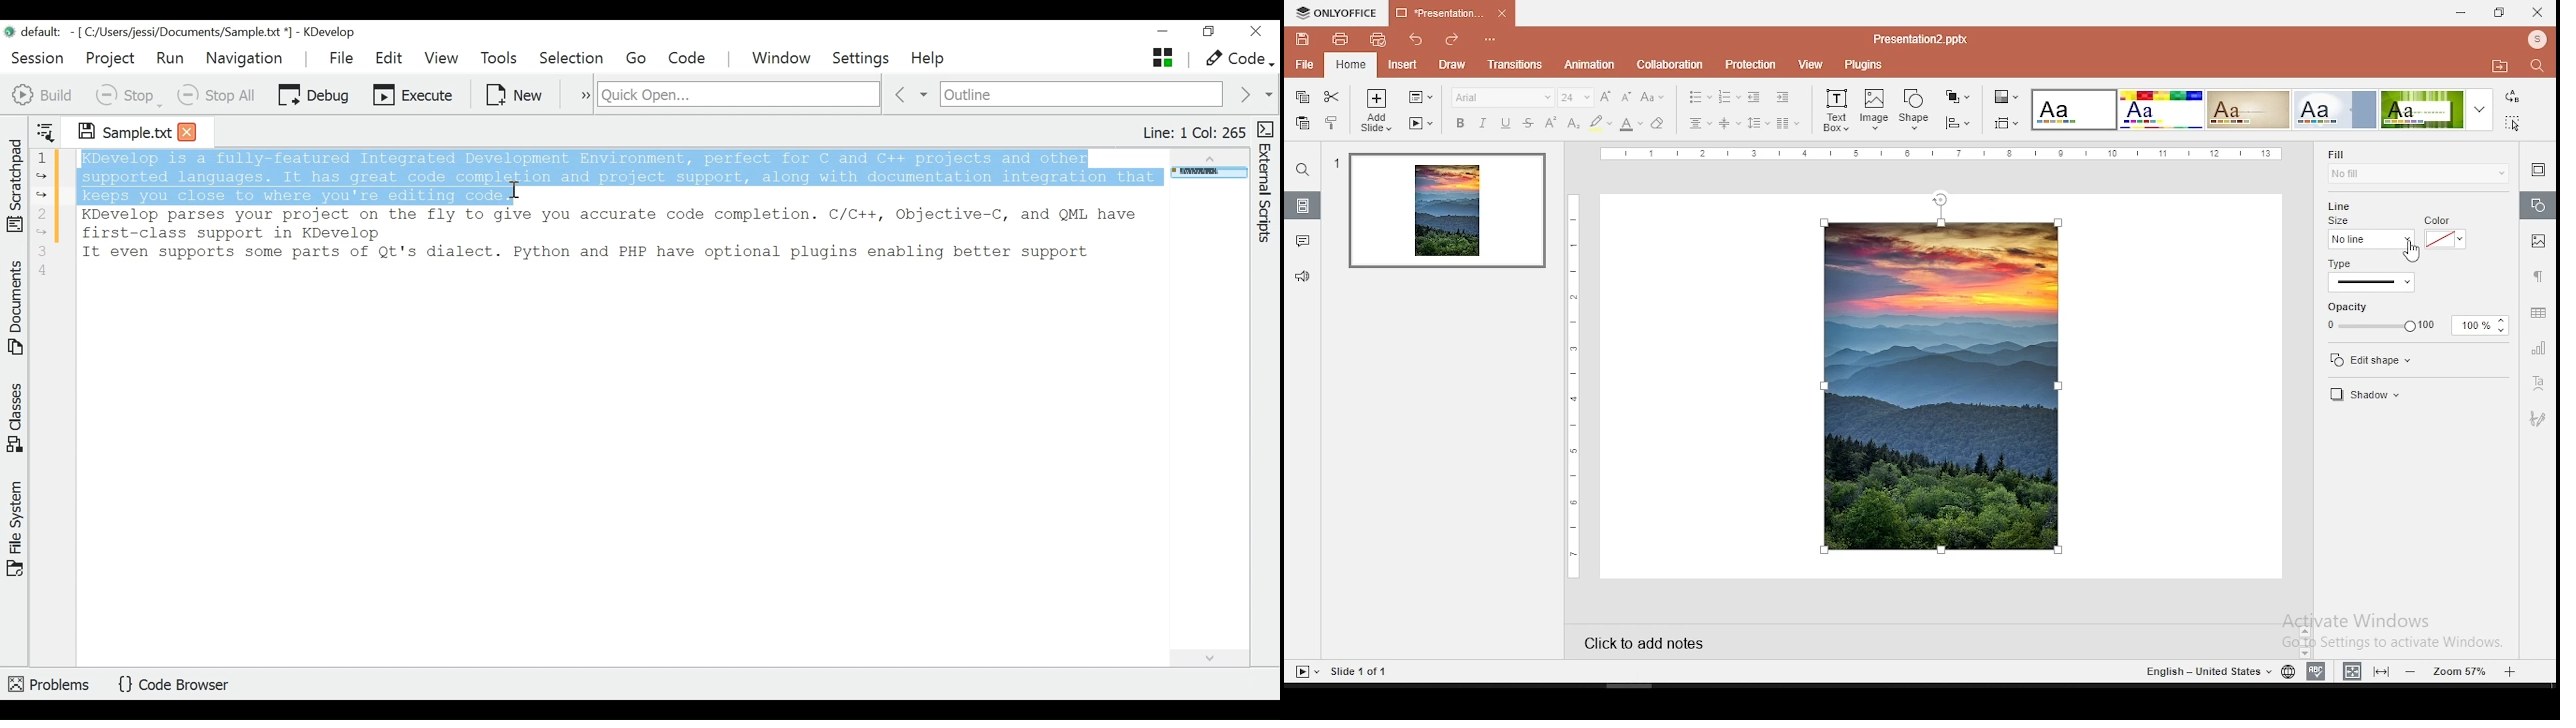  I want to click on bold, so click(1458, 123).